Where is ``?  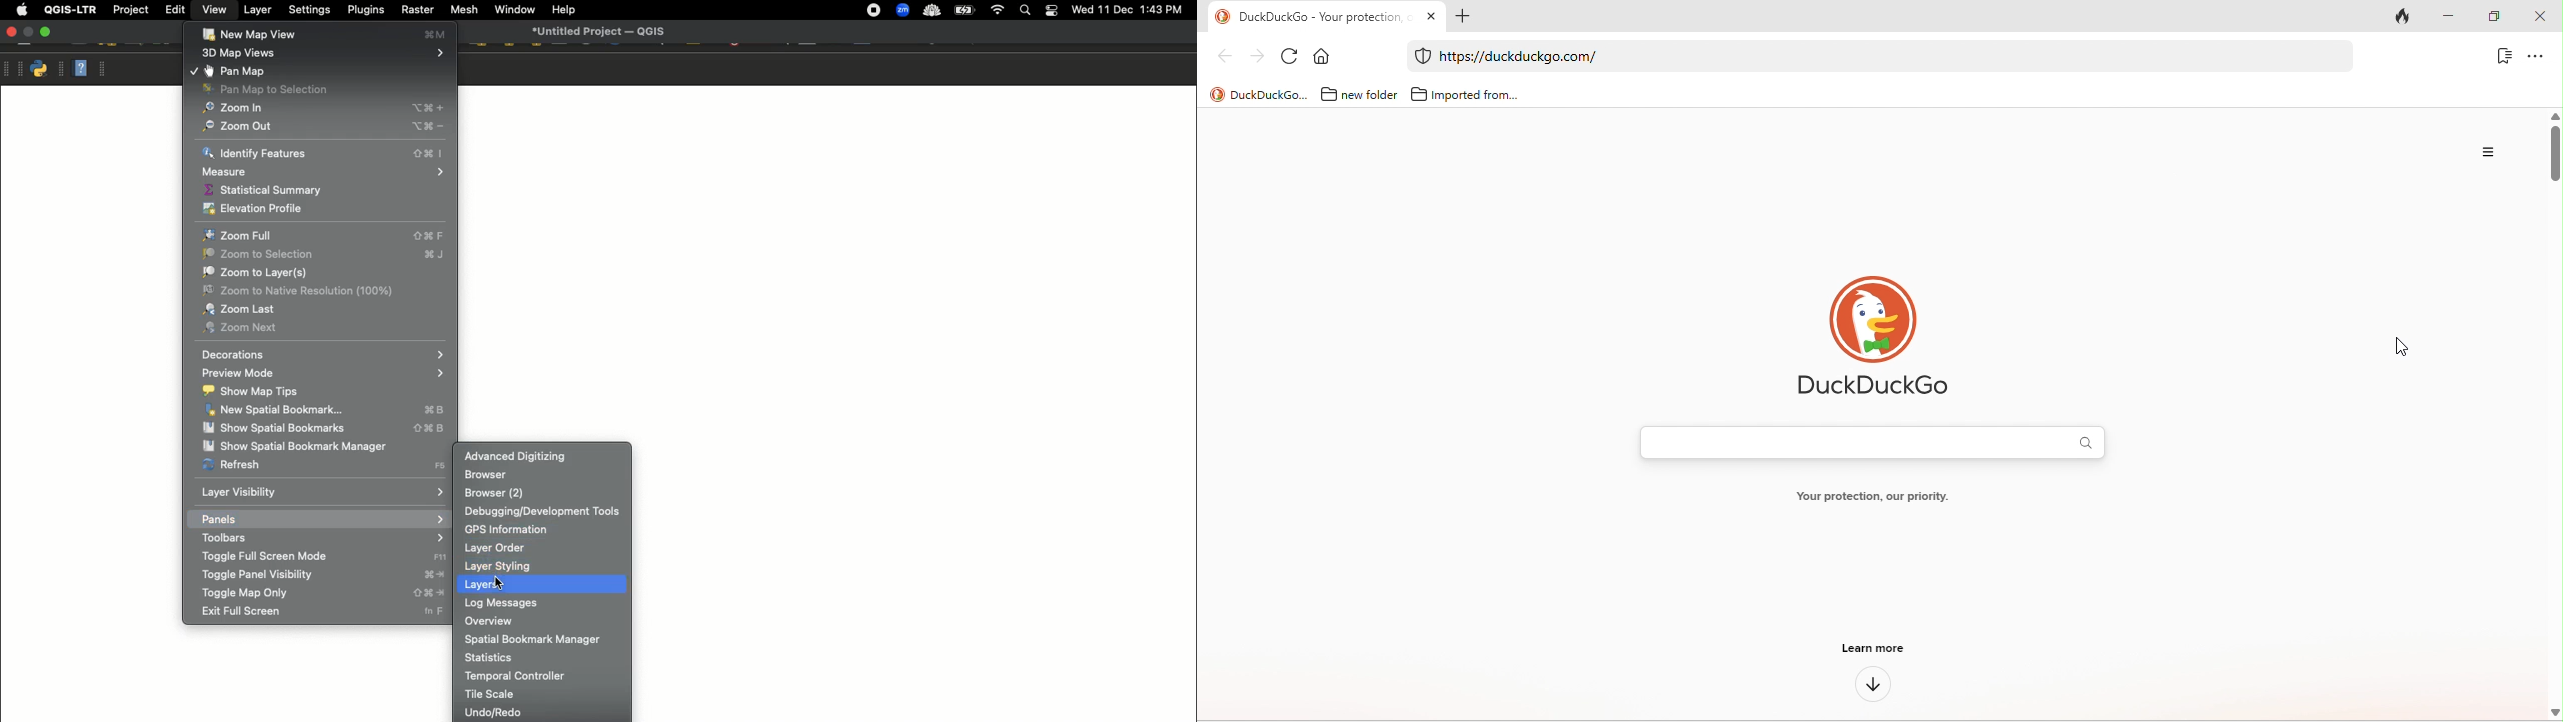  is located at coordinates (935, 12).